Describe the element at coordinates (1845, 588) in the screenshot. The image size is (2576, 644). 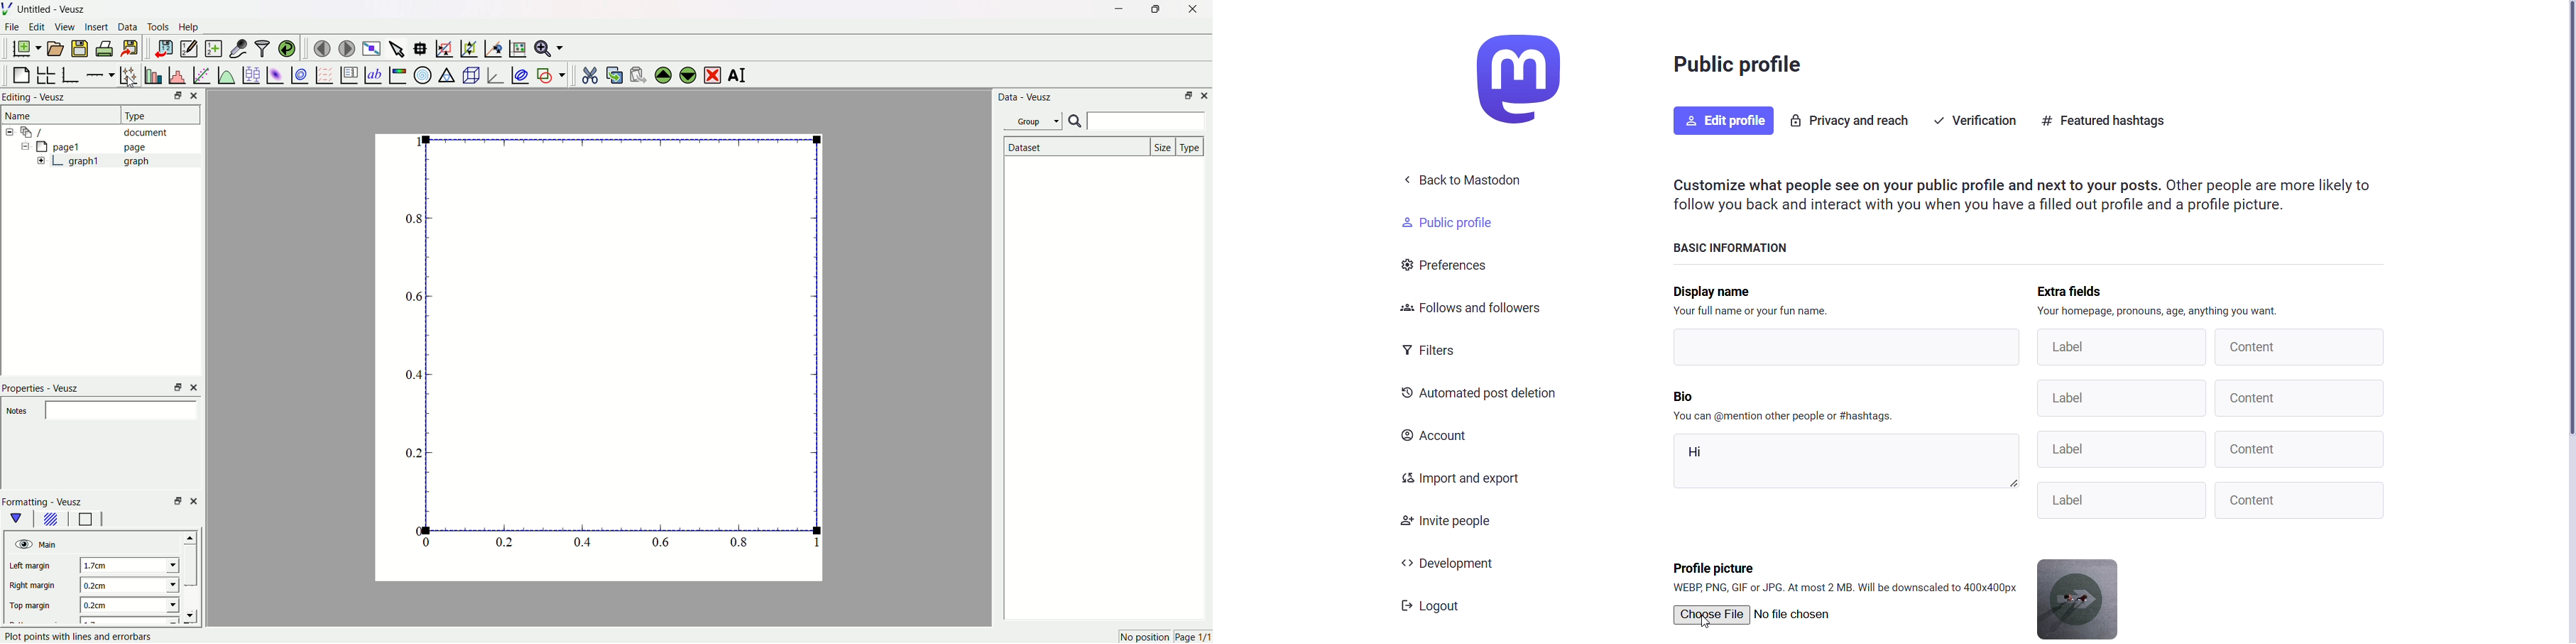
I see `format supported` at that location.